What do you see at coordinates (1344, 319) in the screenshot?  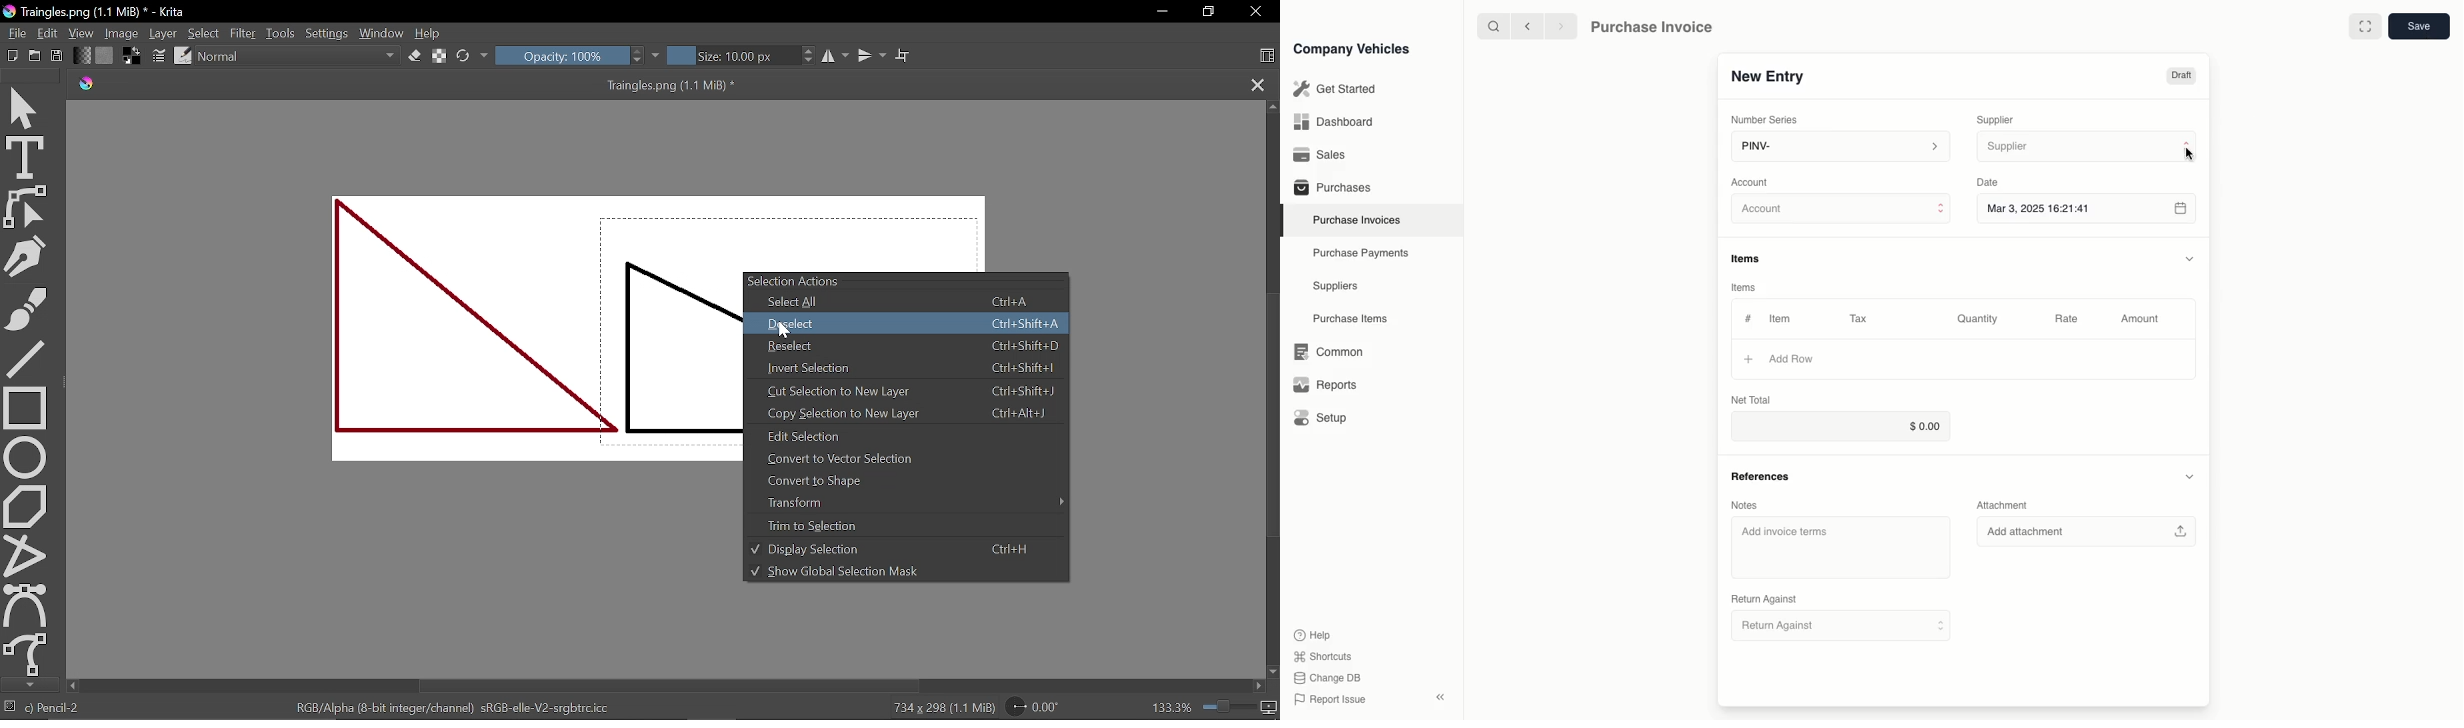 I see `Purchase items` at bounding box center [1344, 319].